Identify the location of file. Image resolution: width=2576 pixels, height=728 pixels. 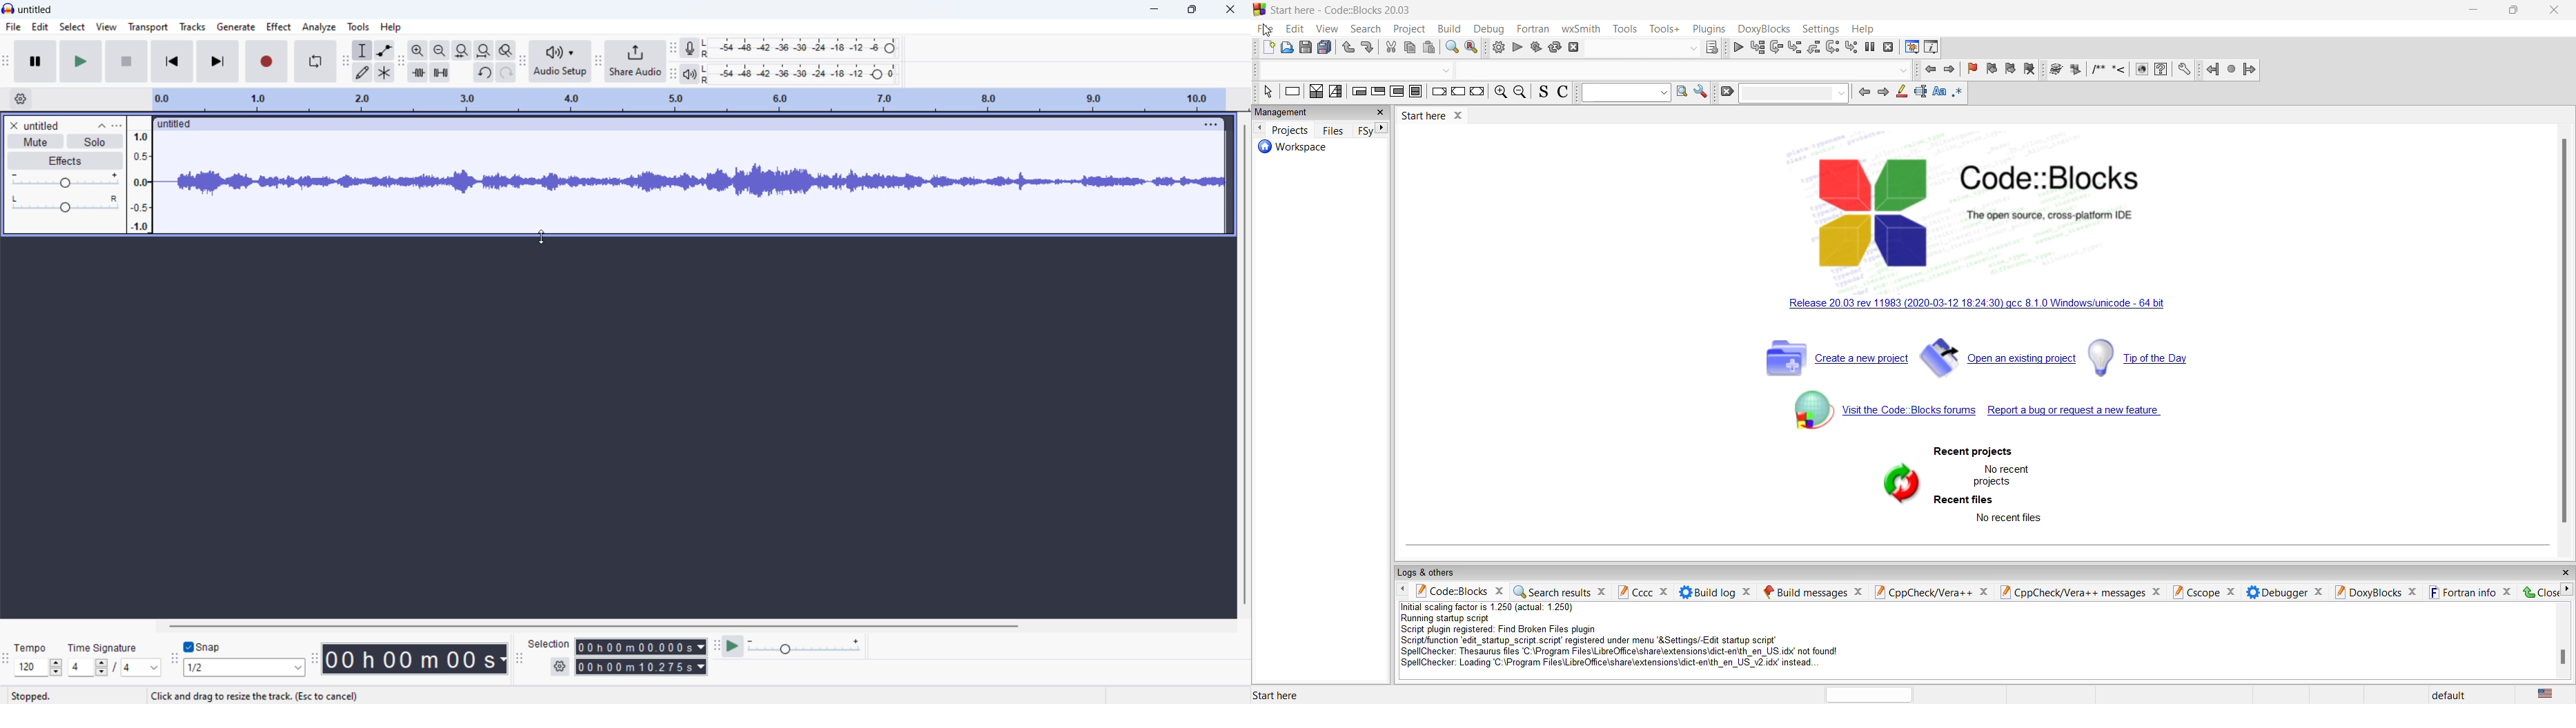
(14, 27).